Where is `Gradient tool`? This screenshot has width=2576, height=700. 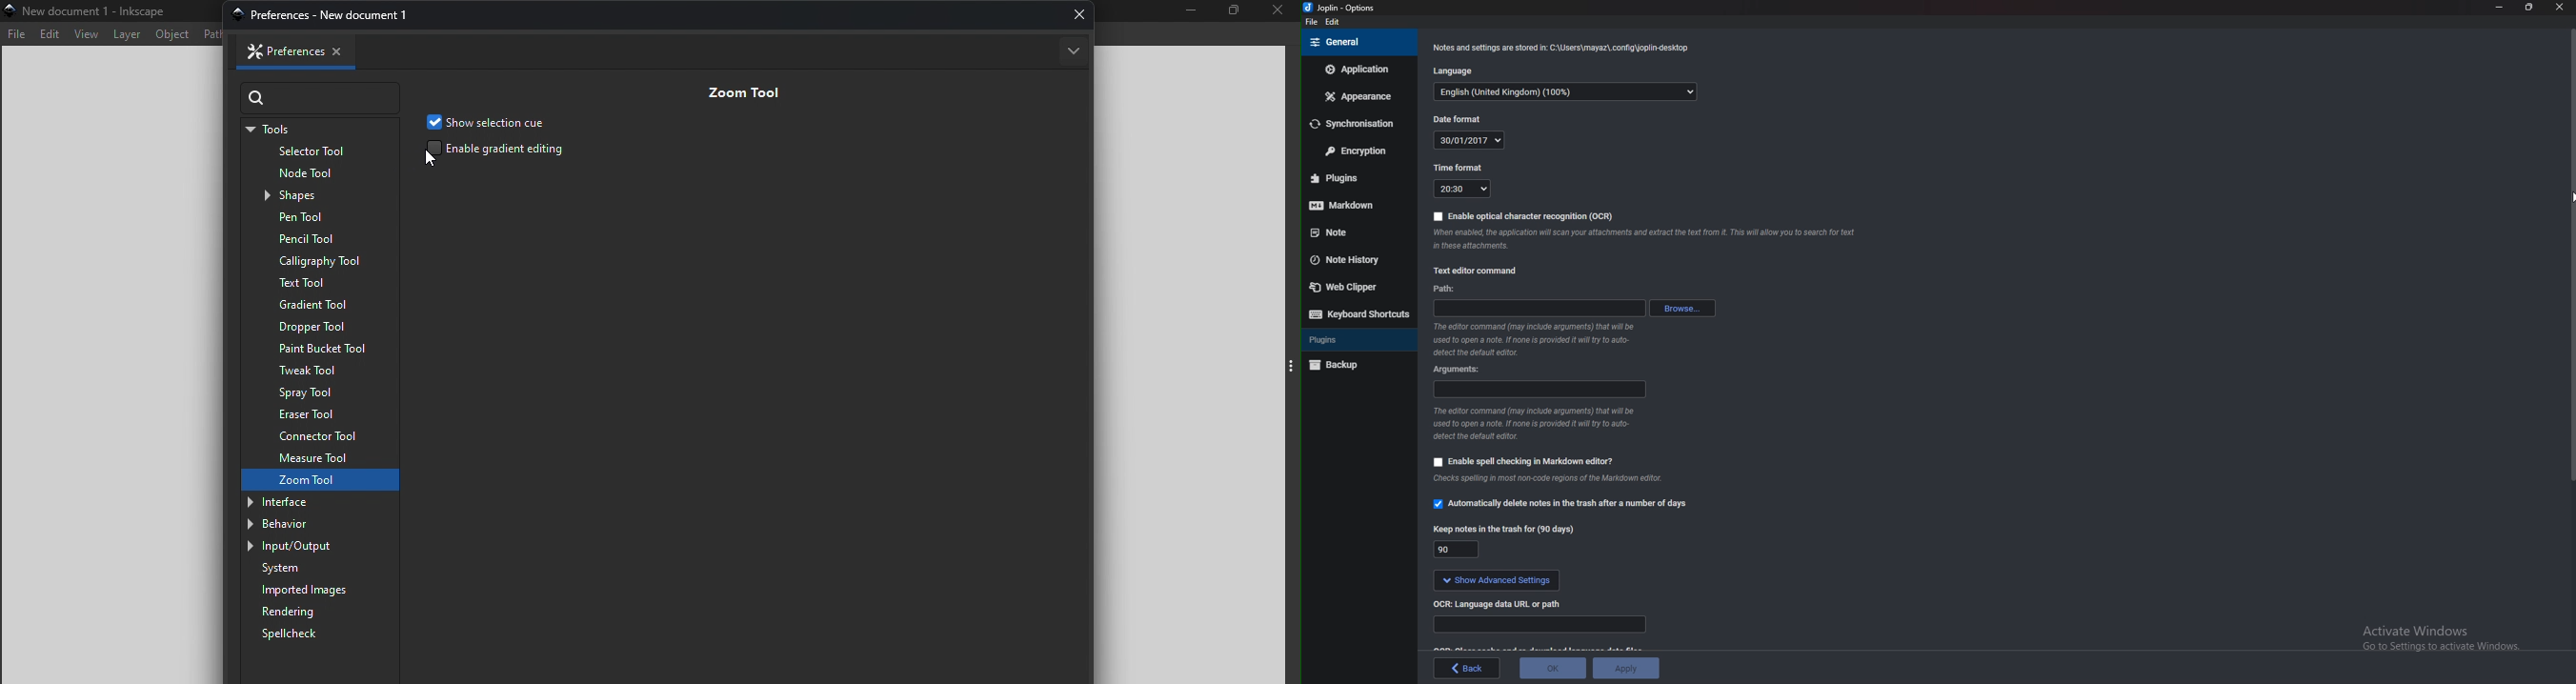
Gradient tool is located at coordinates (311, 306).